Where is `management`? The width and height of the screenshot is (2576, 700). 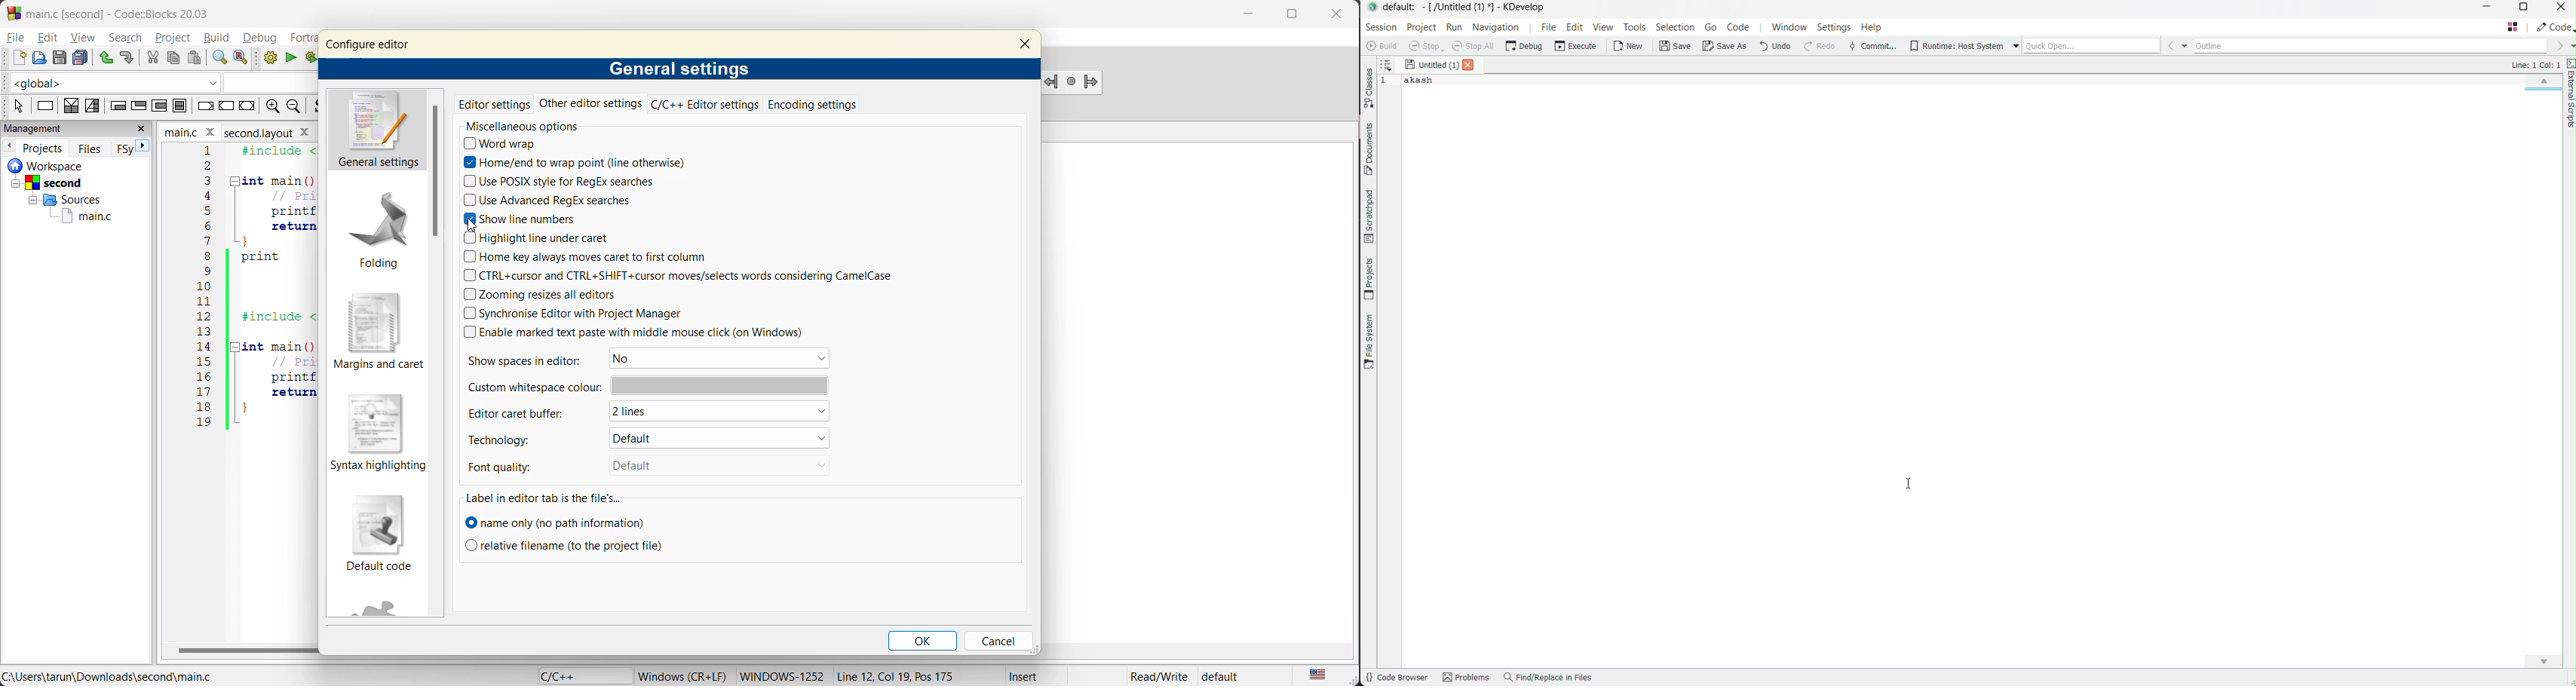
management is located at coordinates (58, 128).